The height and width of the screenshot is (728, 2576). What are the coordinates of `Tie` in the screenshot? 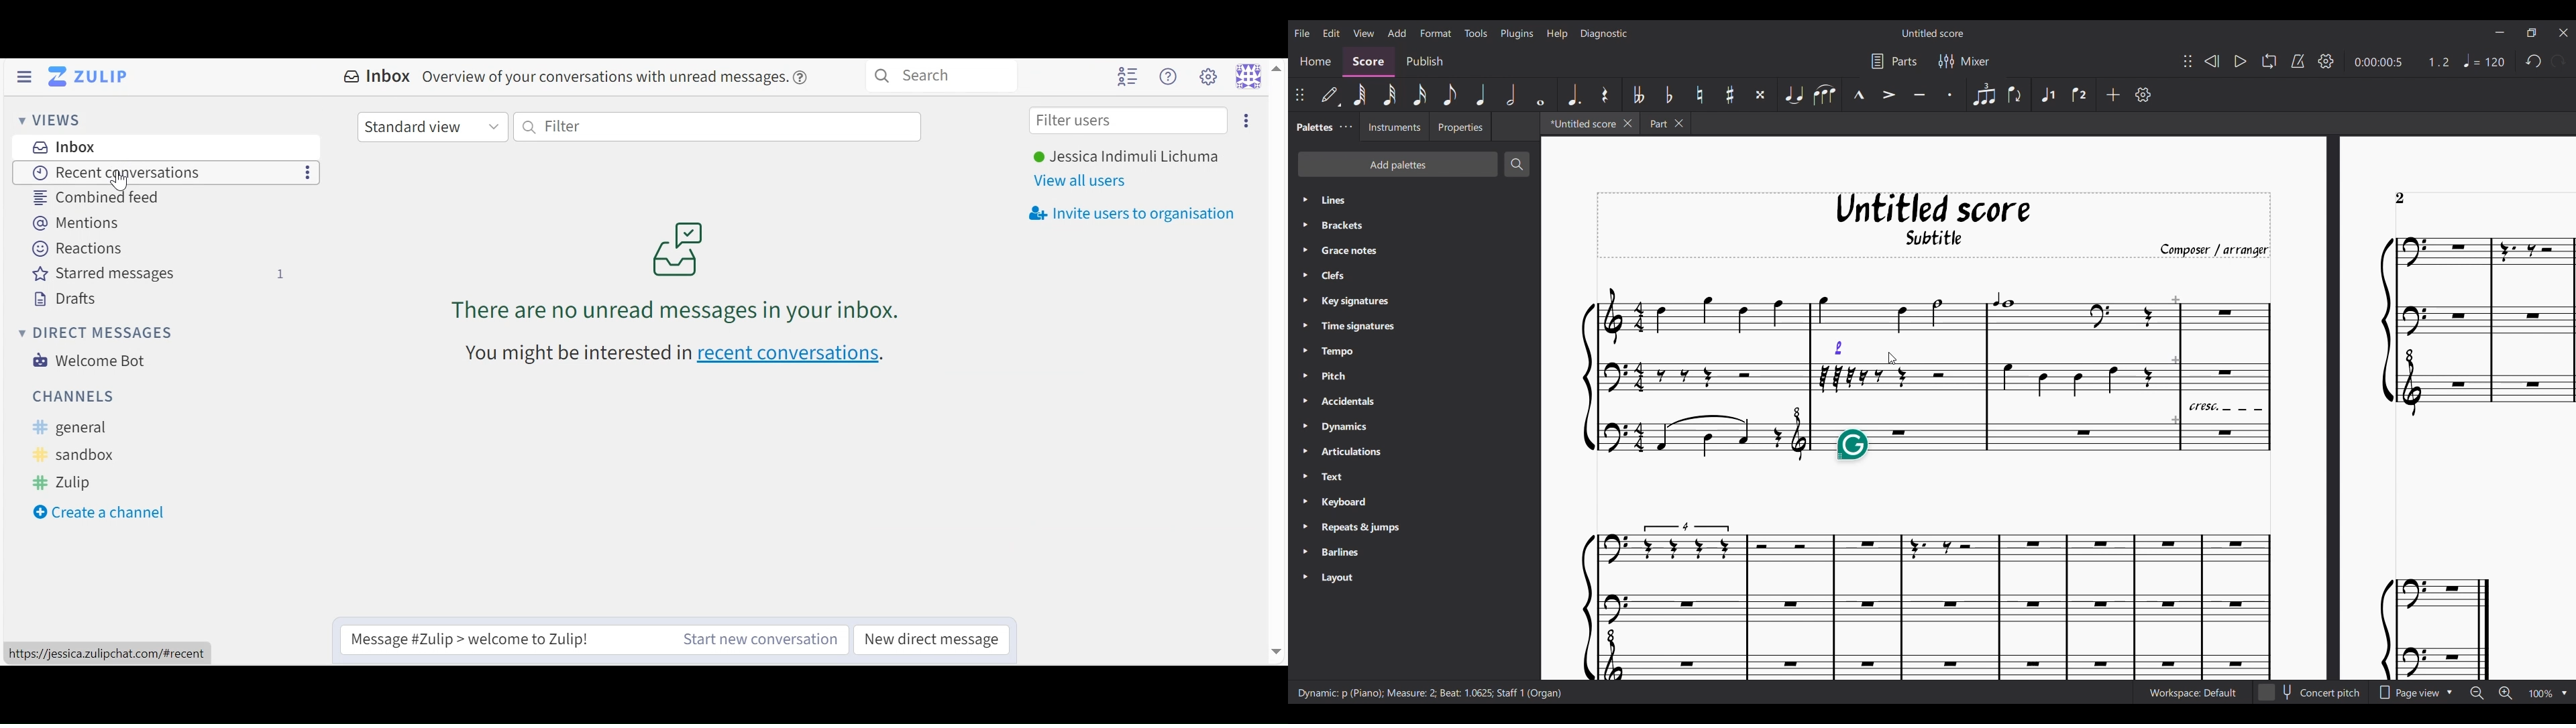 It's located at (1793, 95).